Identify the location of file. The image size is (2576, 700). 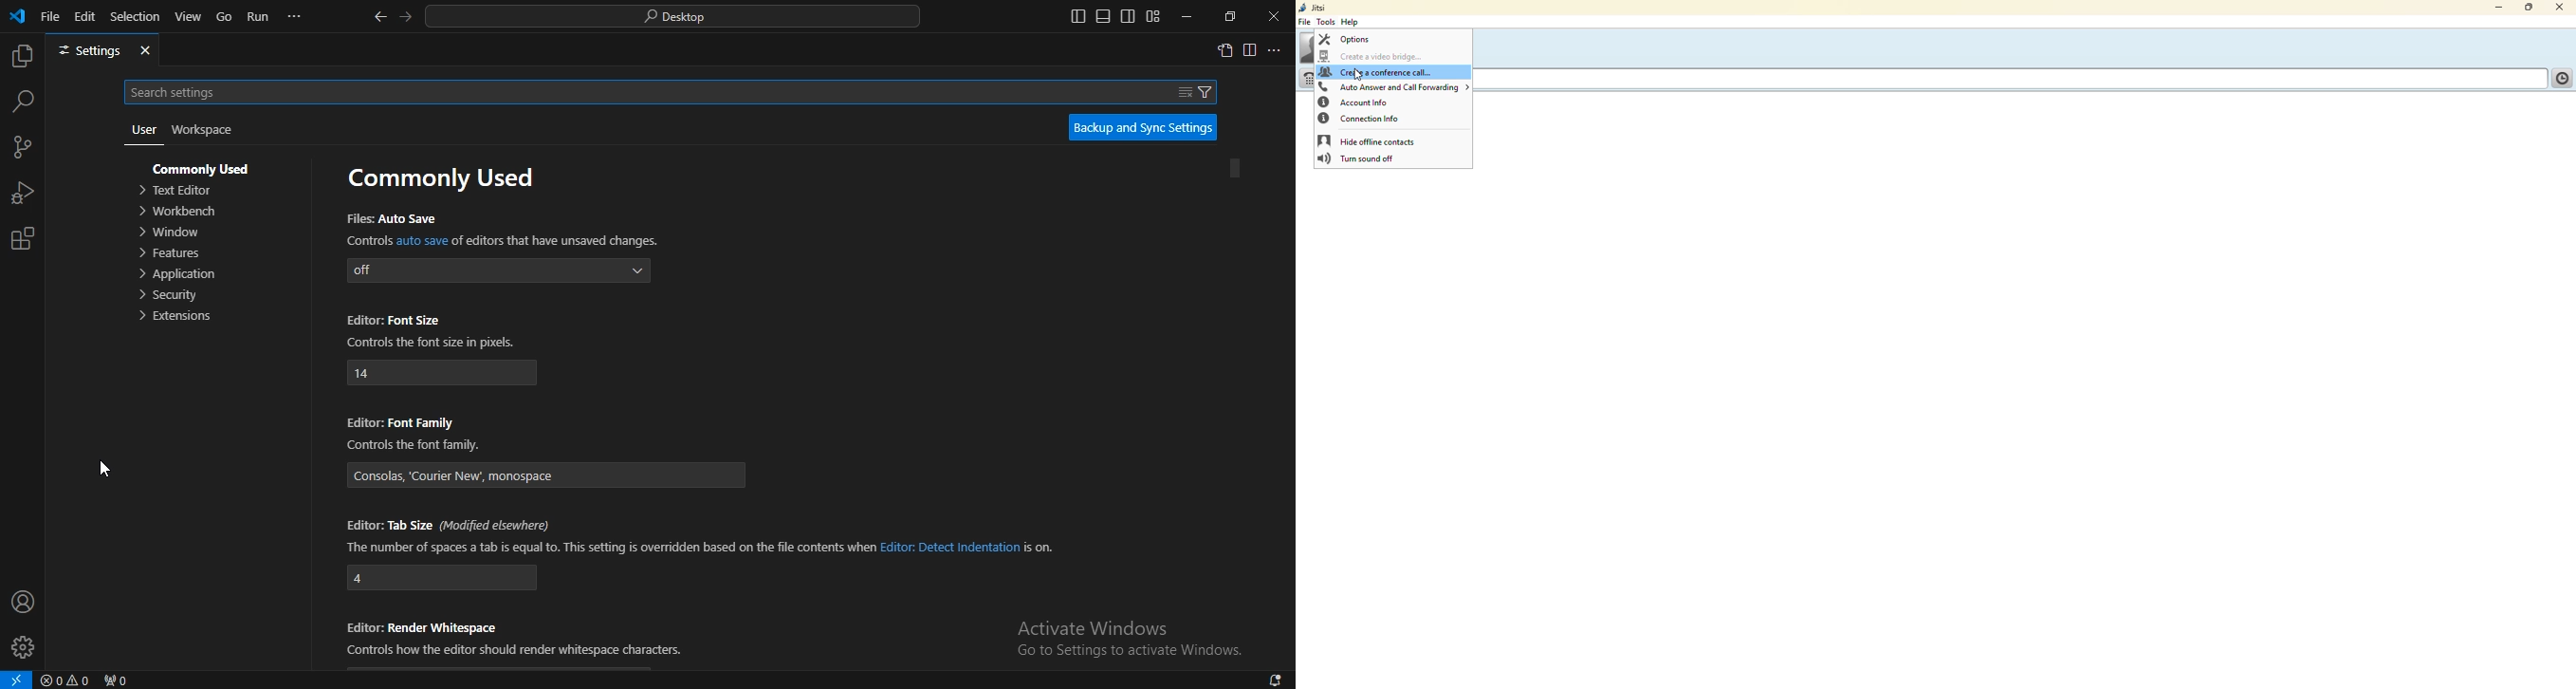
(51, 20).